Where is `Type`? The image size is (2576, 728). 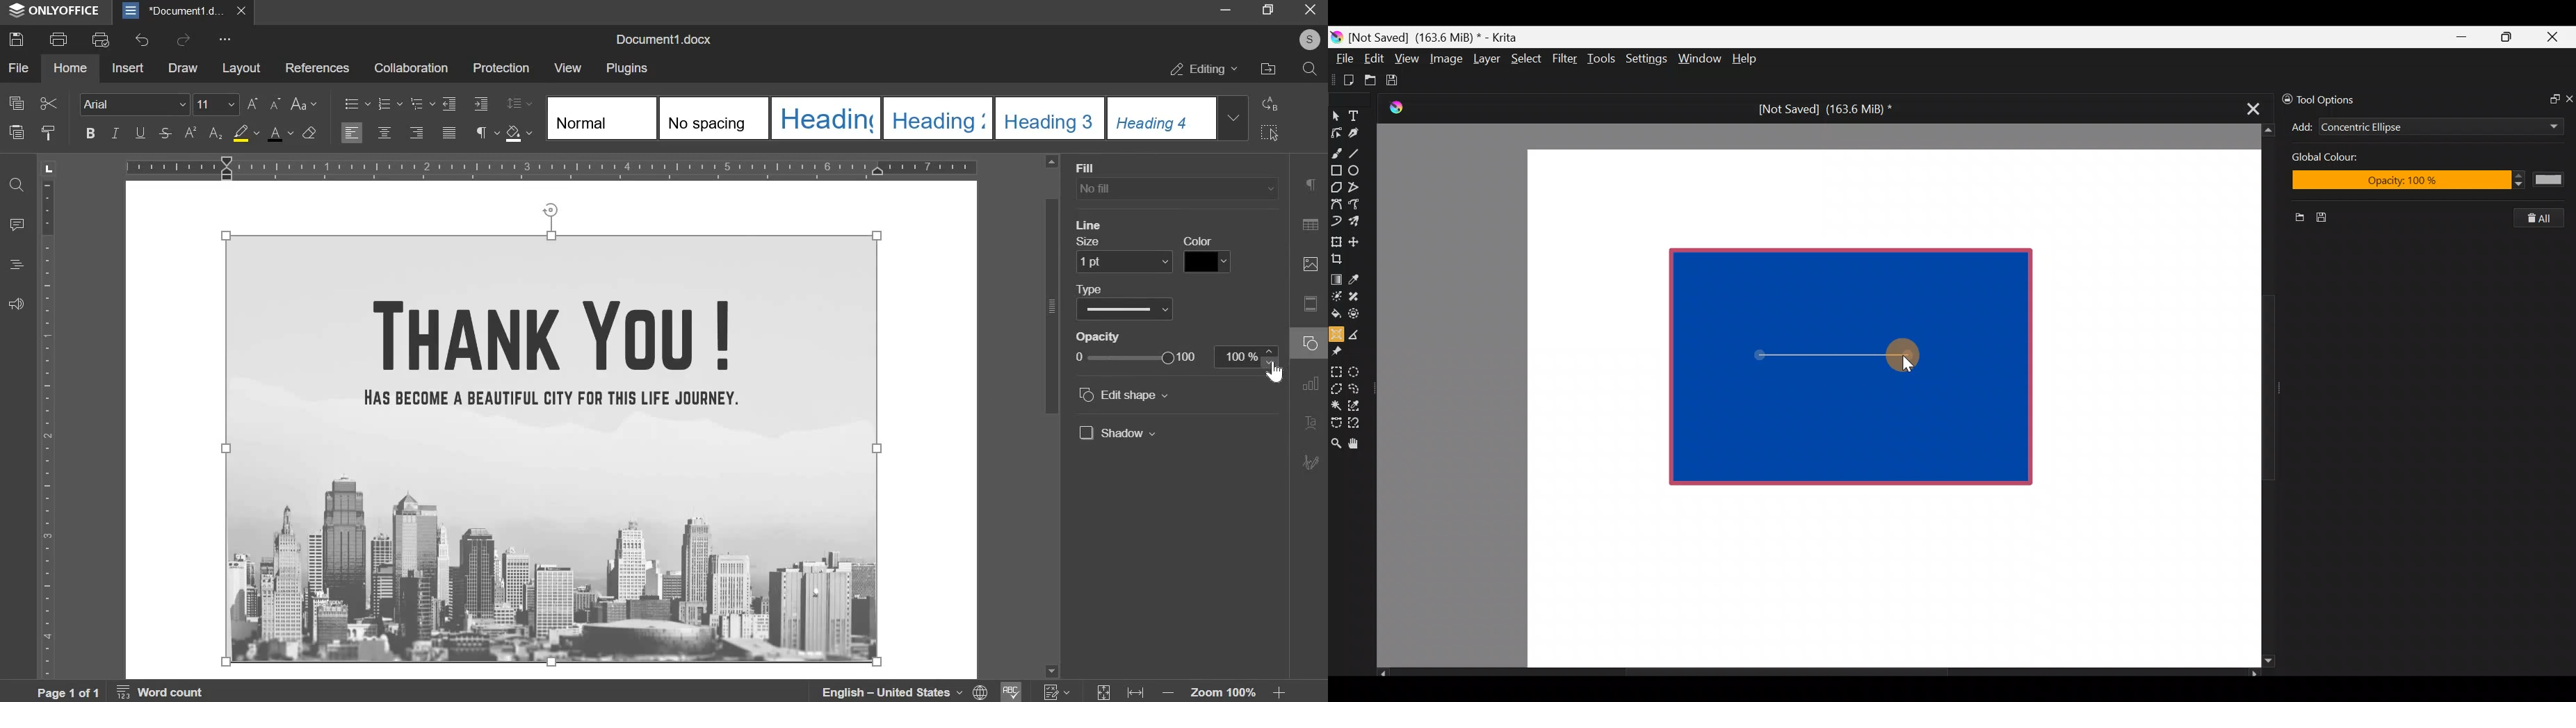
Type is located at coordinates (1126, 304).